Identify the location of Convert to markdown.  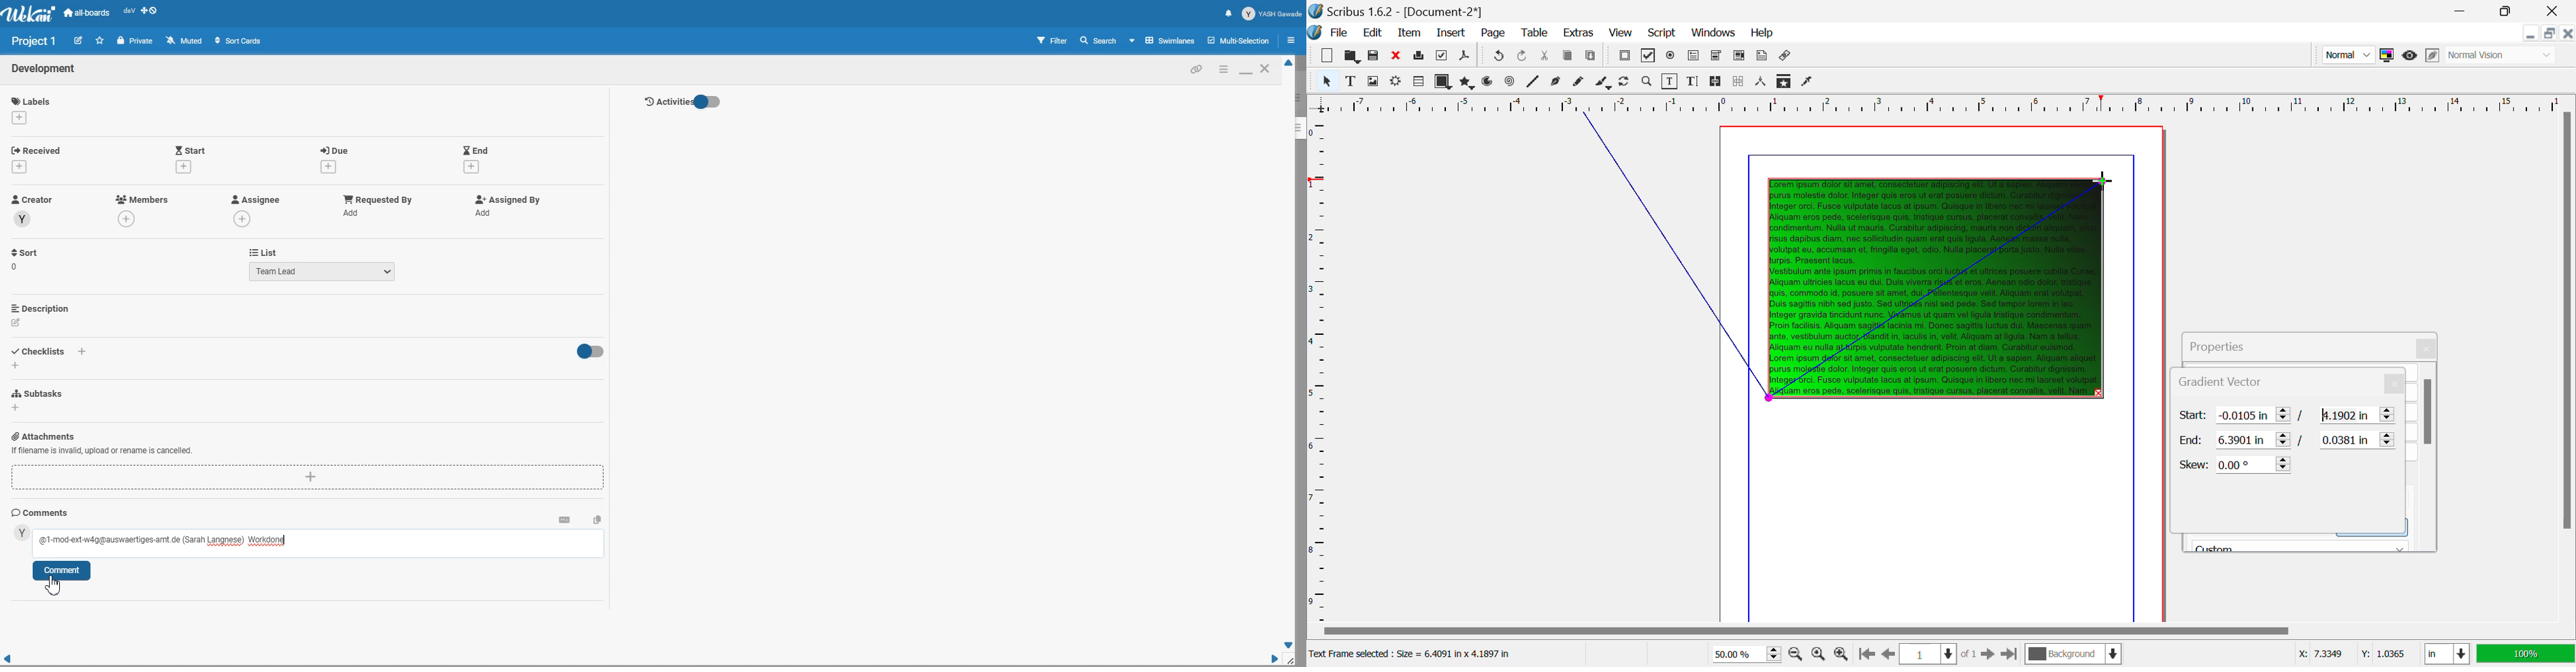
(564, 519).